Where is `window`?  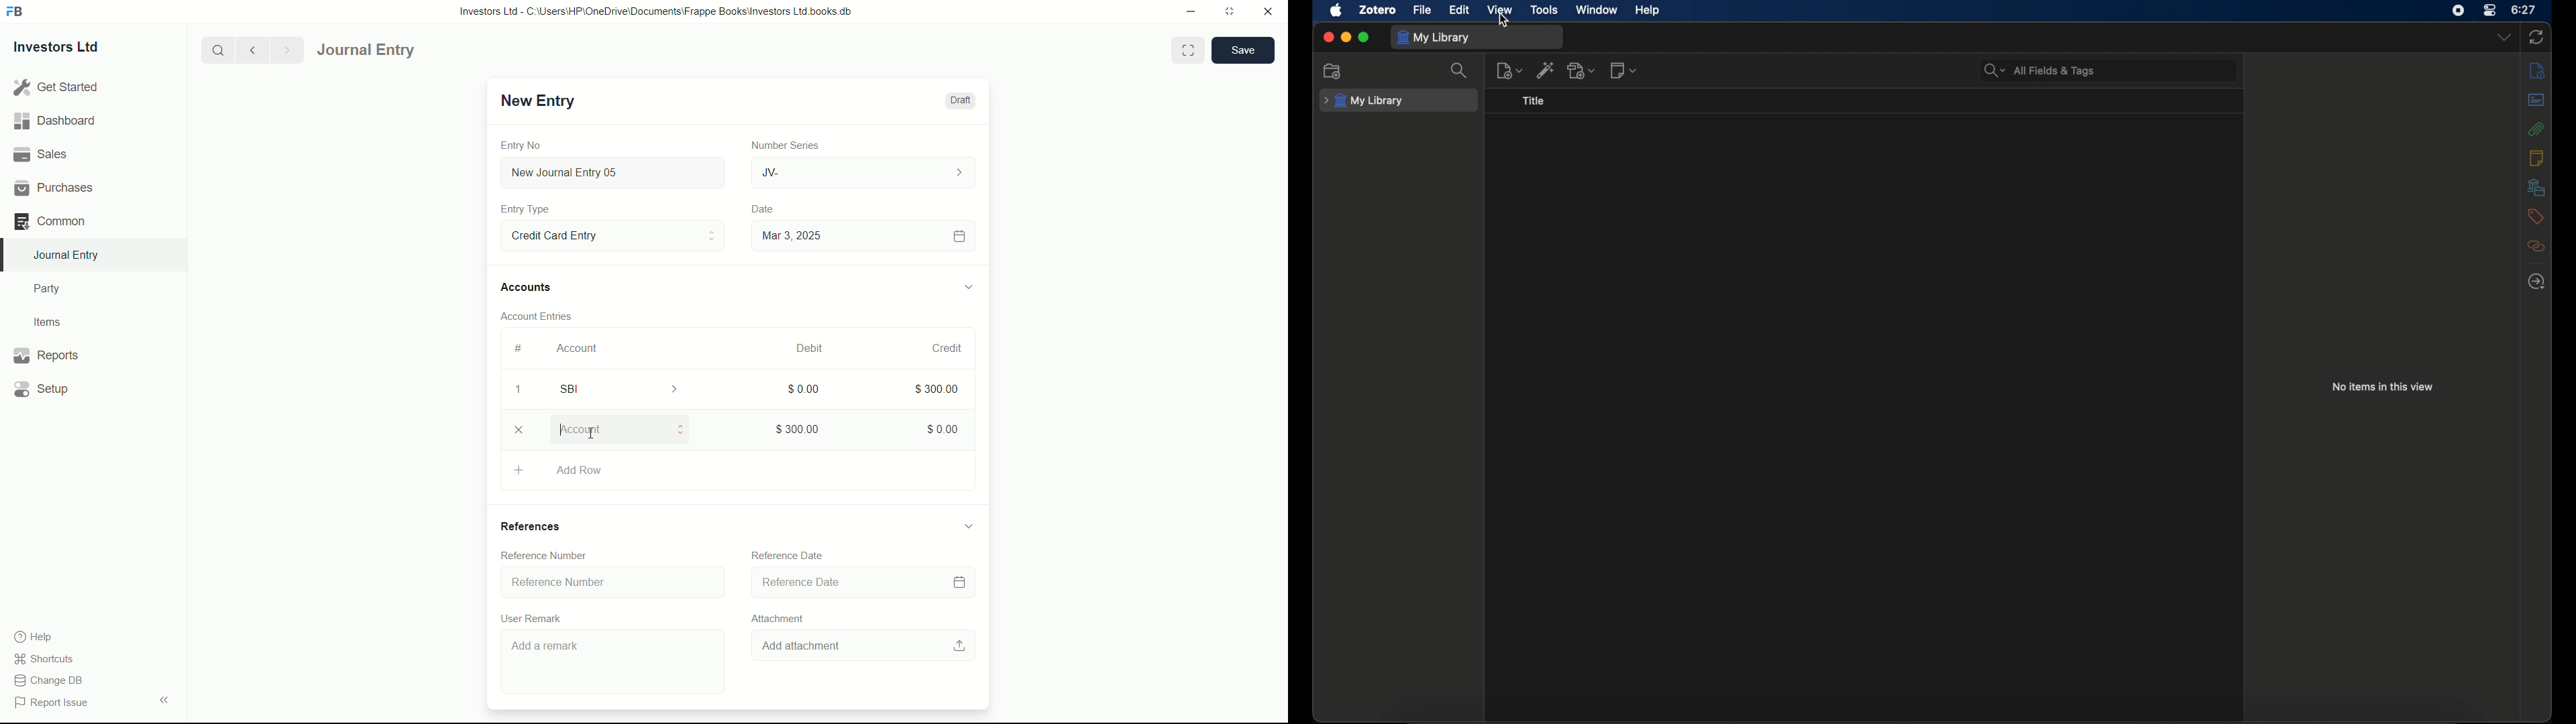 window is located at coordinates (1597, 10).